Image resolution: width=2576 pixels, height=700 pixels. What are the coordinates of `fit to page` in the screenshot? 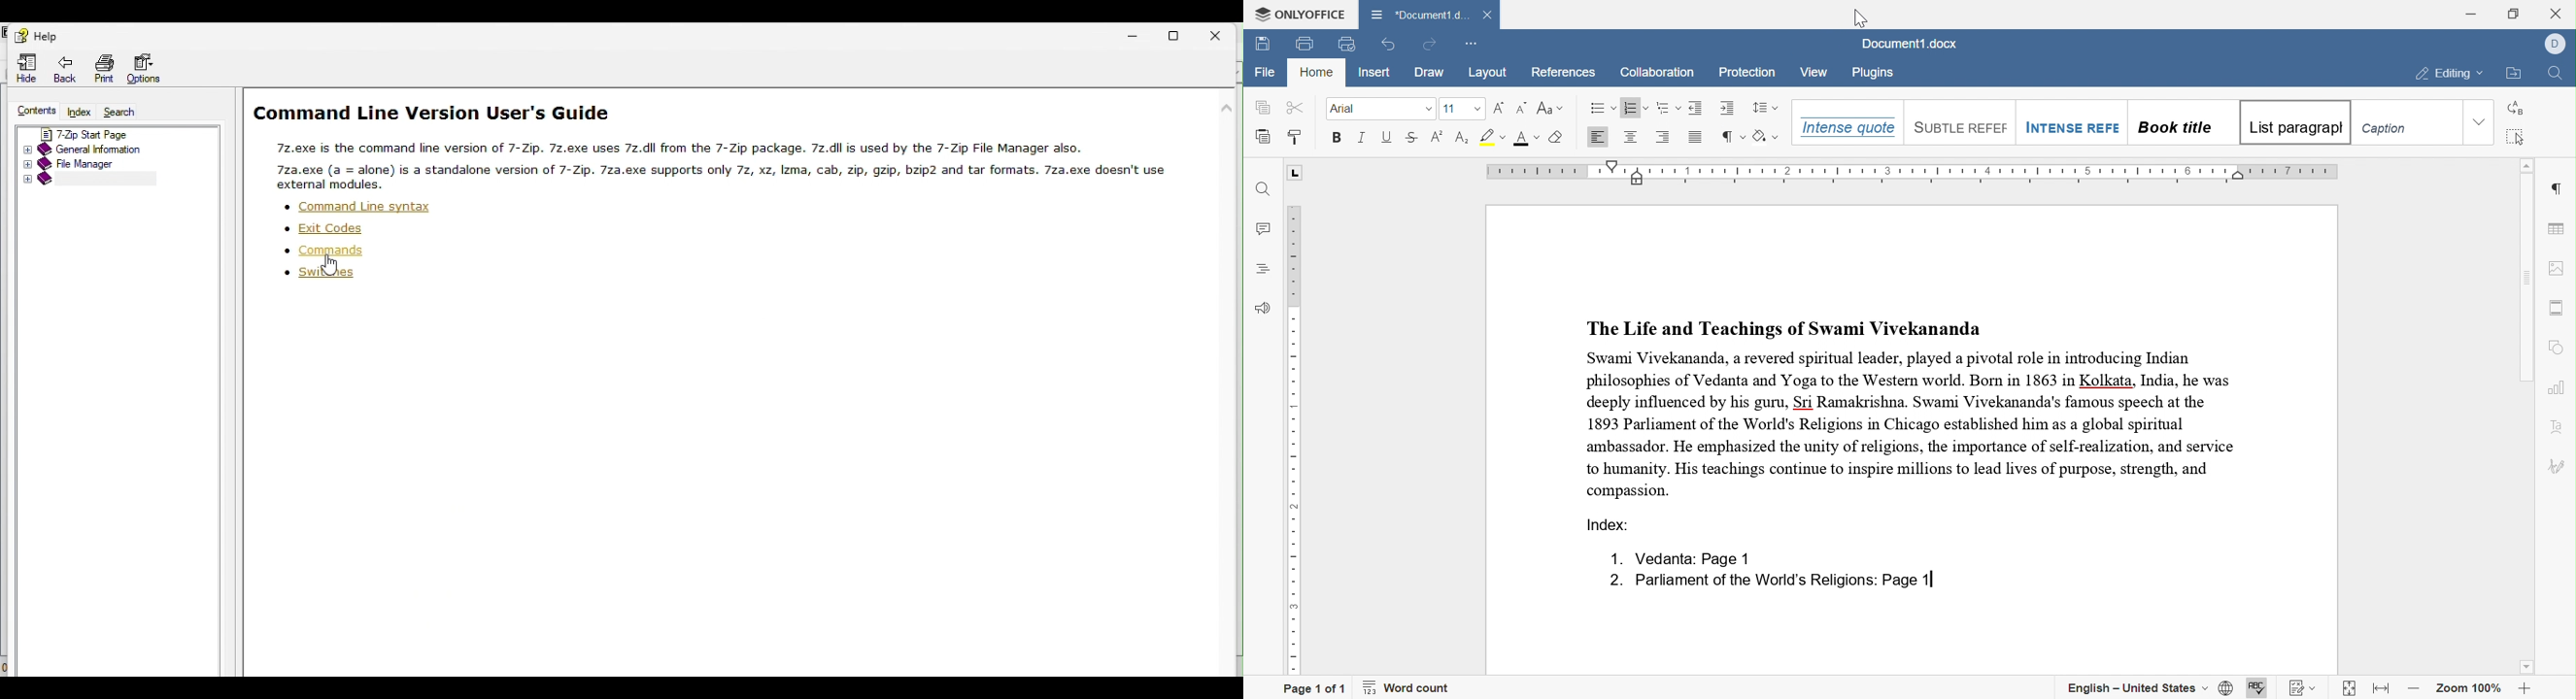 It's located at (2383, 688).